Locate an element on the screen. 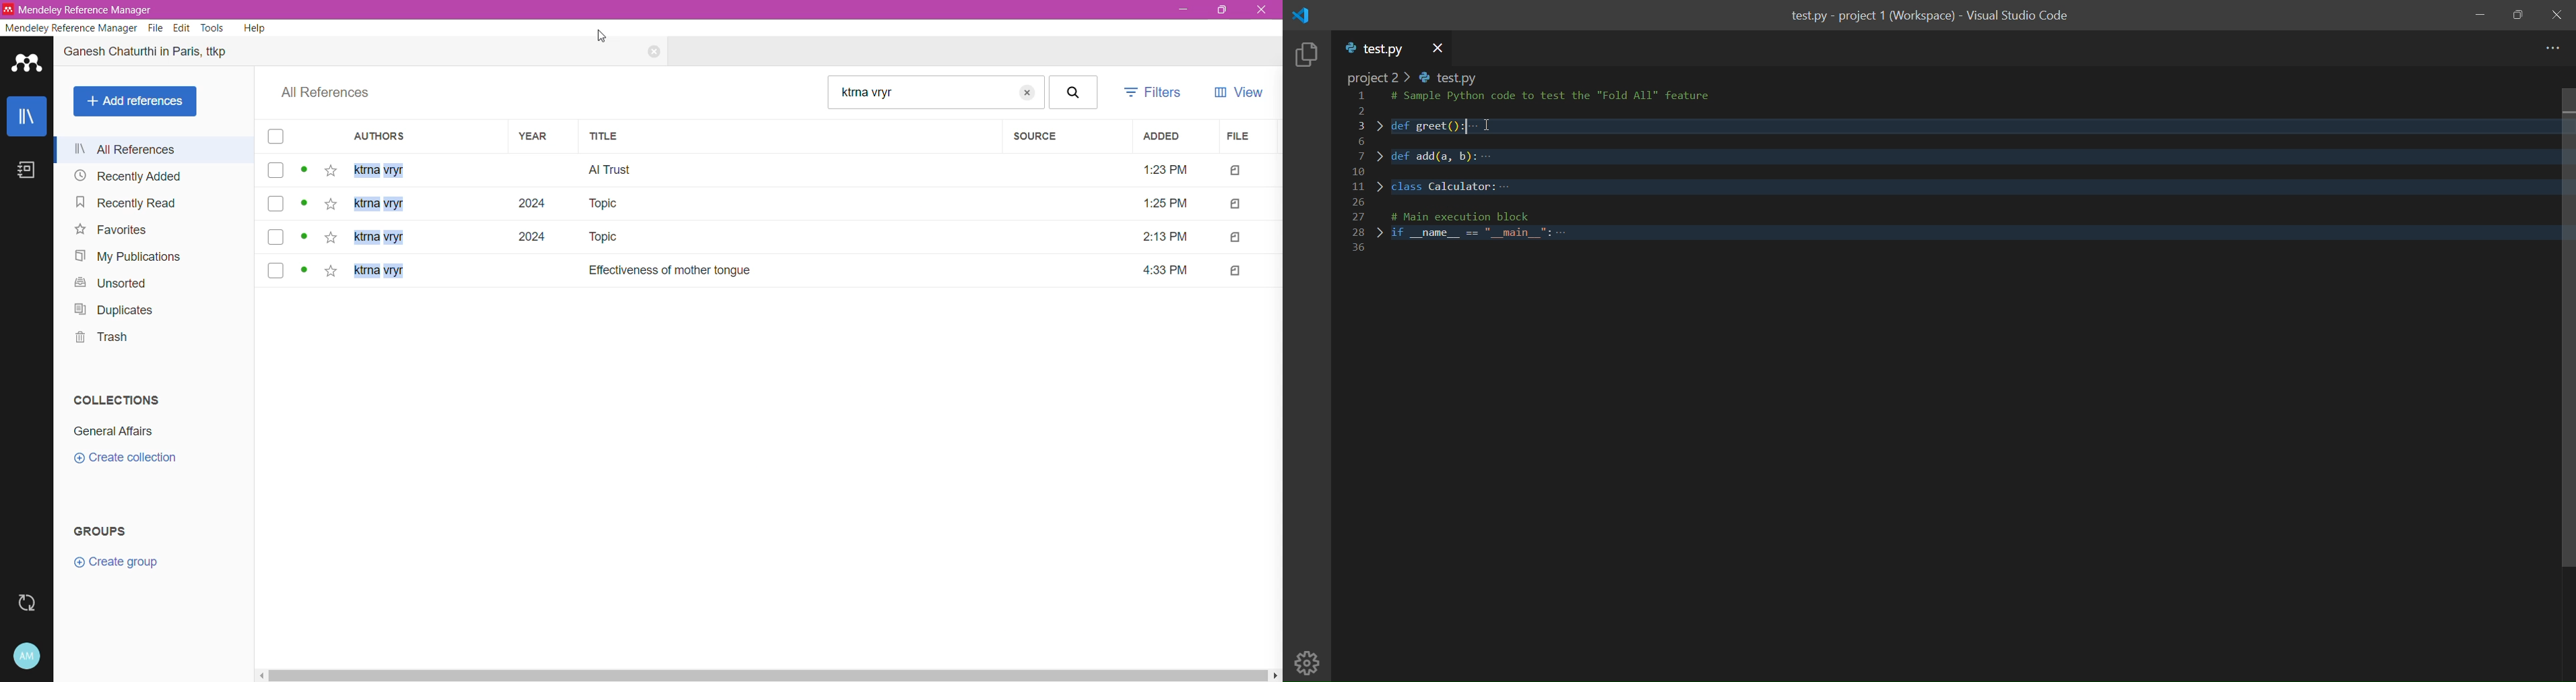 Image resolution: width=2576 pixels, height=700 pixels. Cursor  is located at coordinates (604, 35).